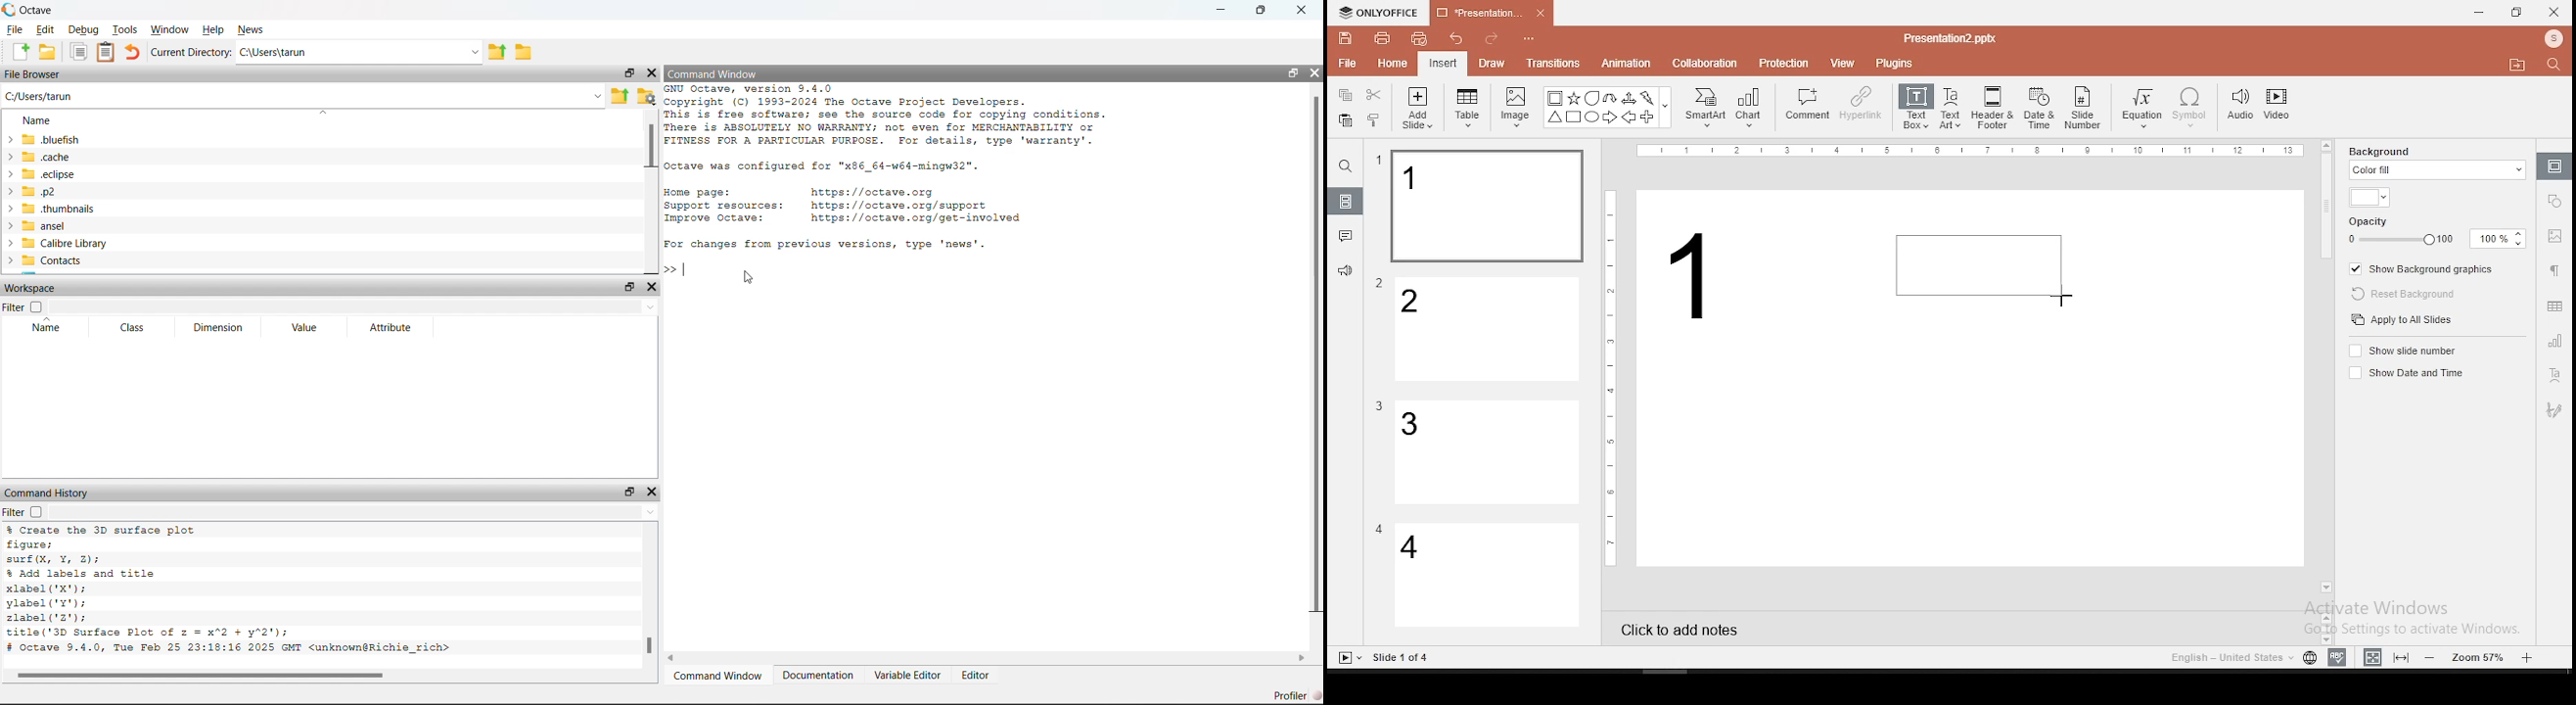 The height and width of the screenshot is (728, 2576). I want to click on Dimension, so click(217, 328).